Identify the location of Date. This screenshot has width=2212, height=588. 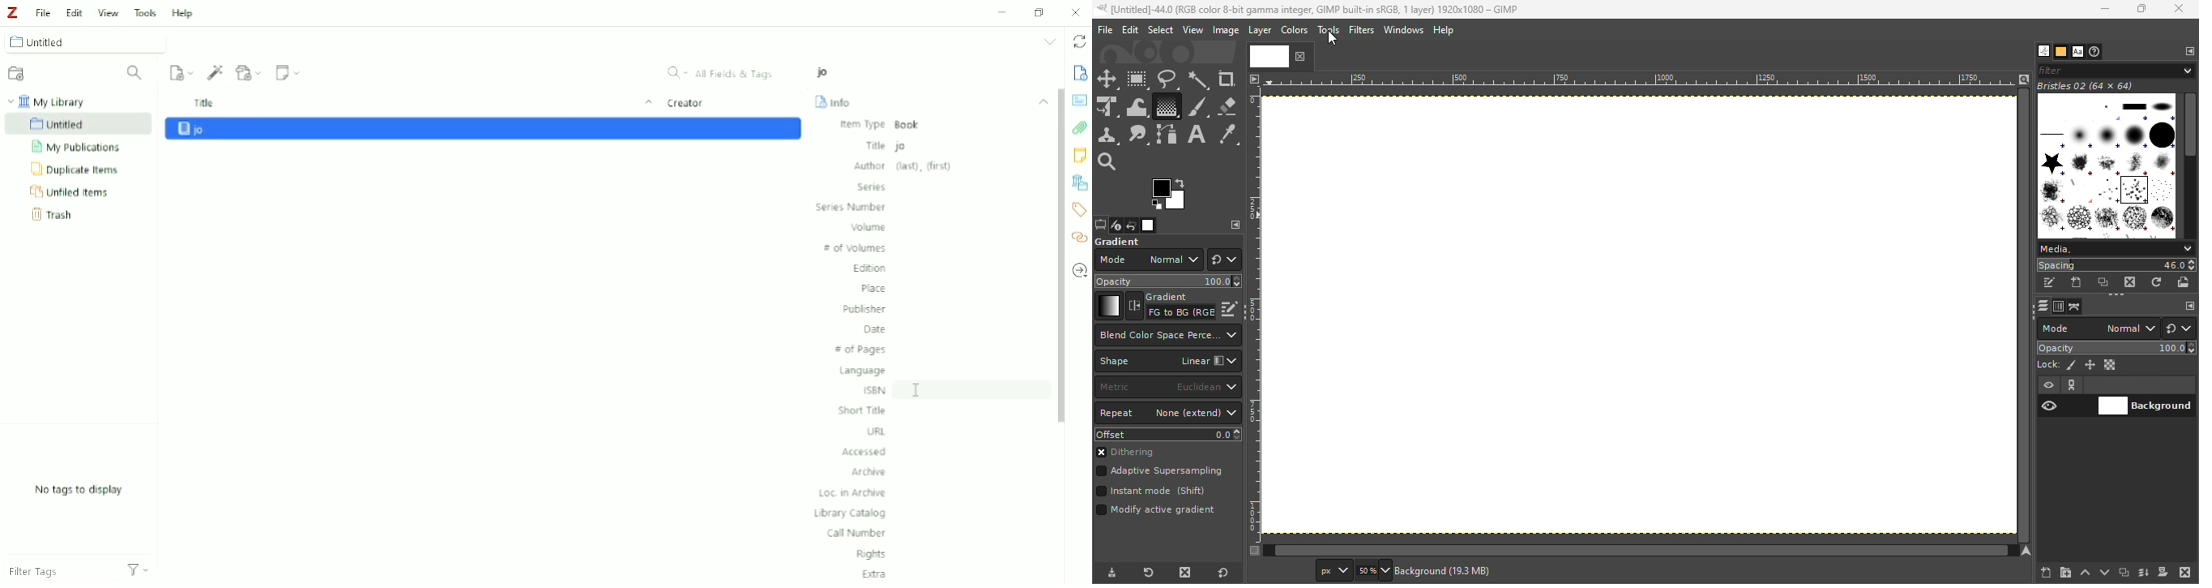
(872, 329).